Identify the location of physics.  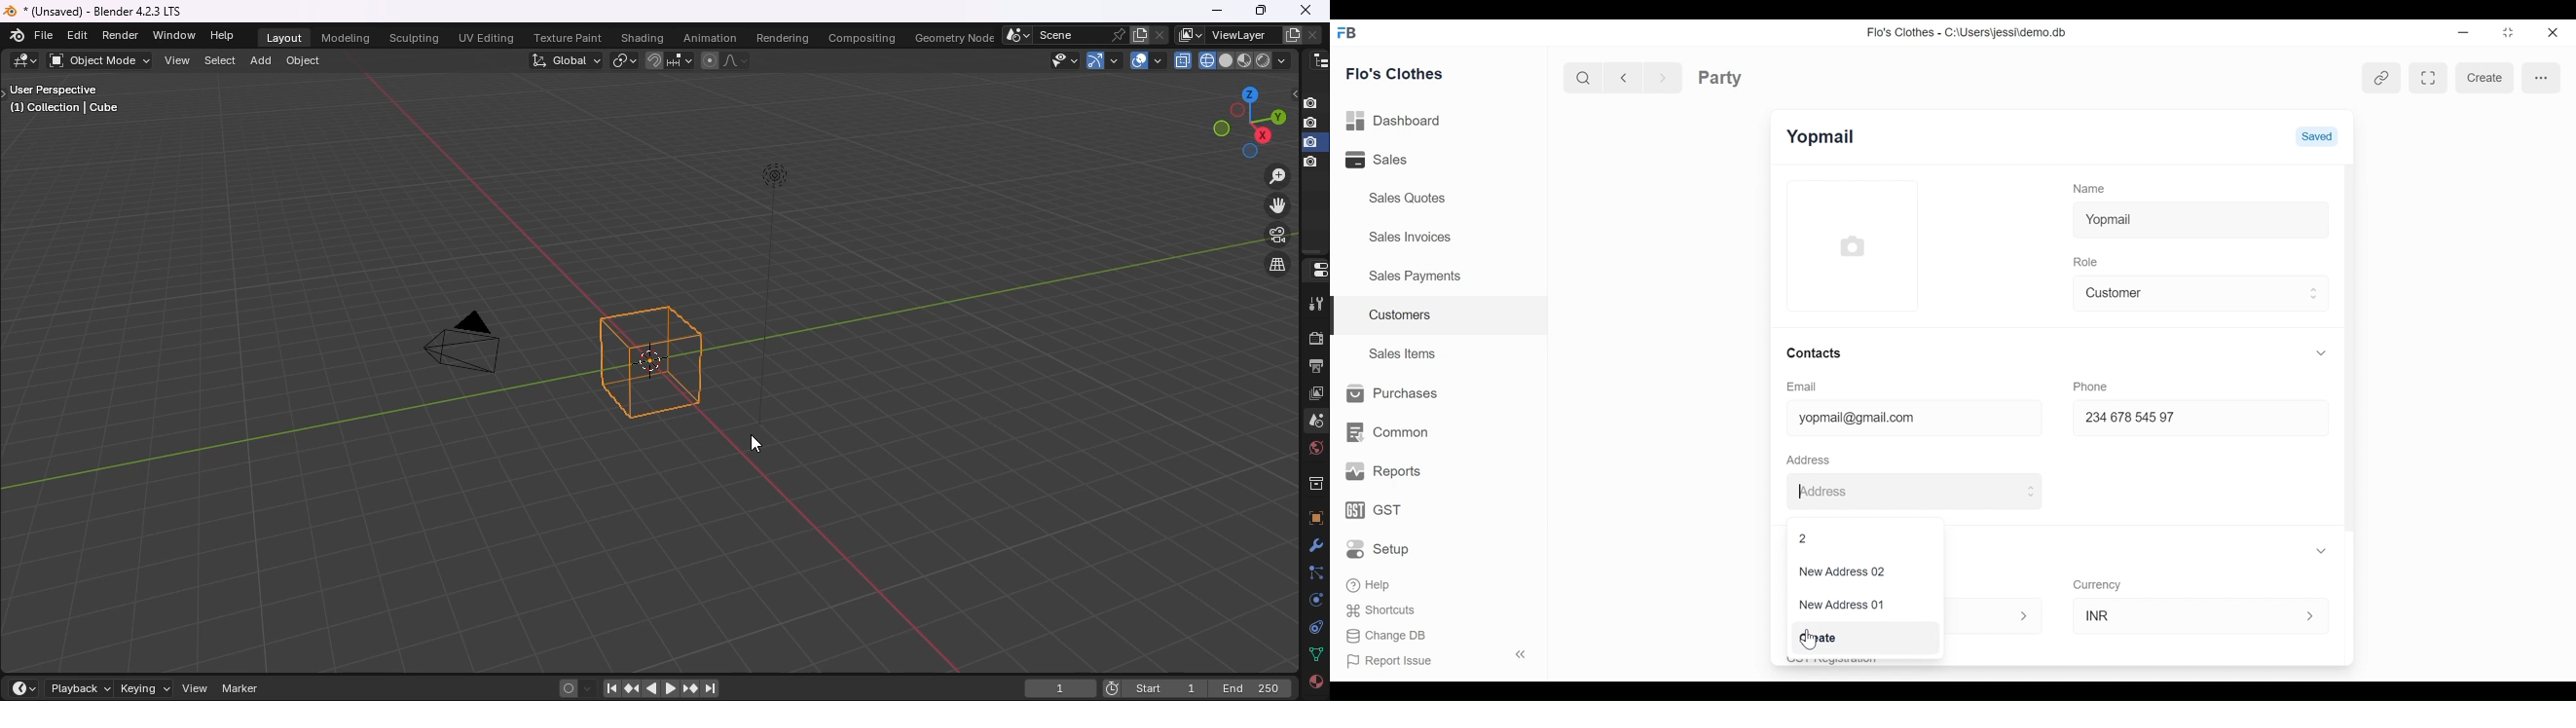
(1313, 600).